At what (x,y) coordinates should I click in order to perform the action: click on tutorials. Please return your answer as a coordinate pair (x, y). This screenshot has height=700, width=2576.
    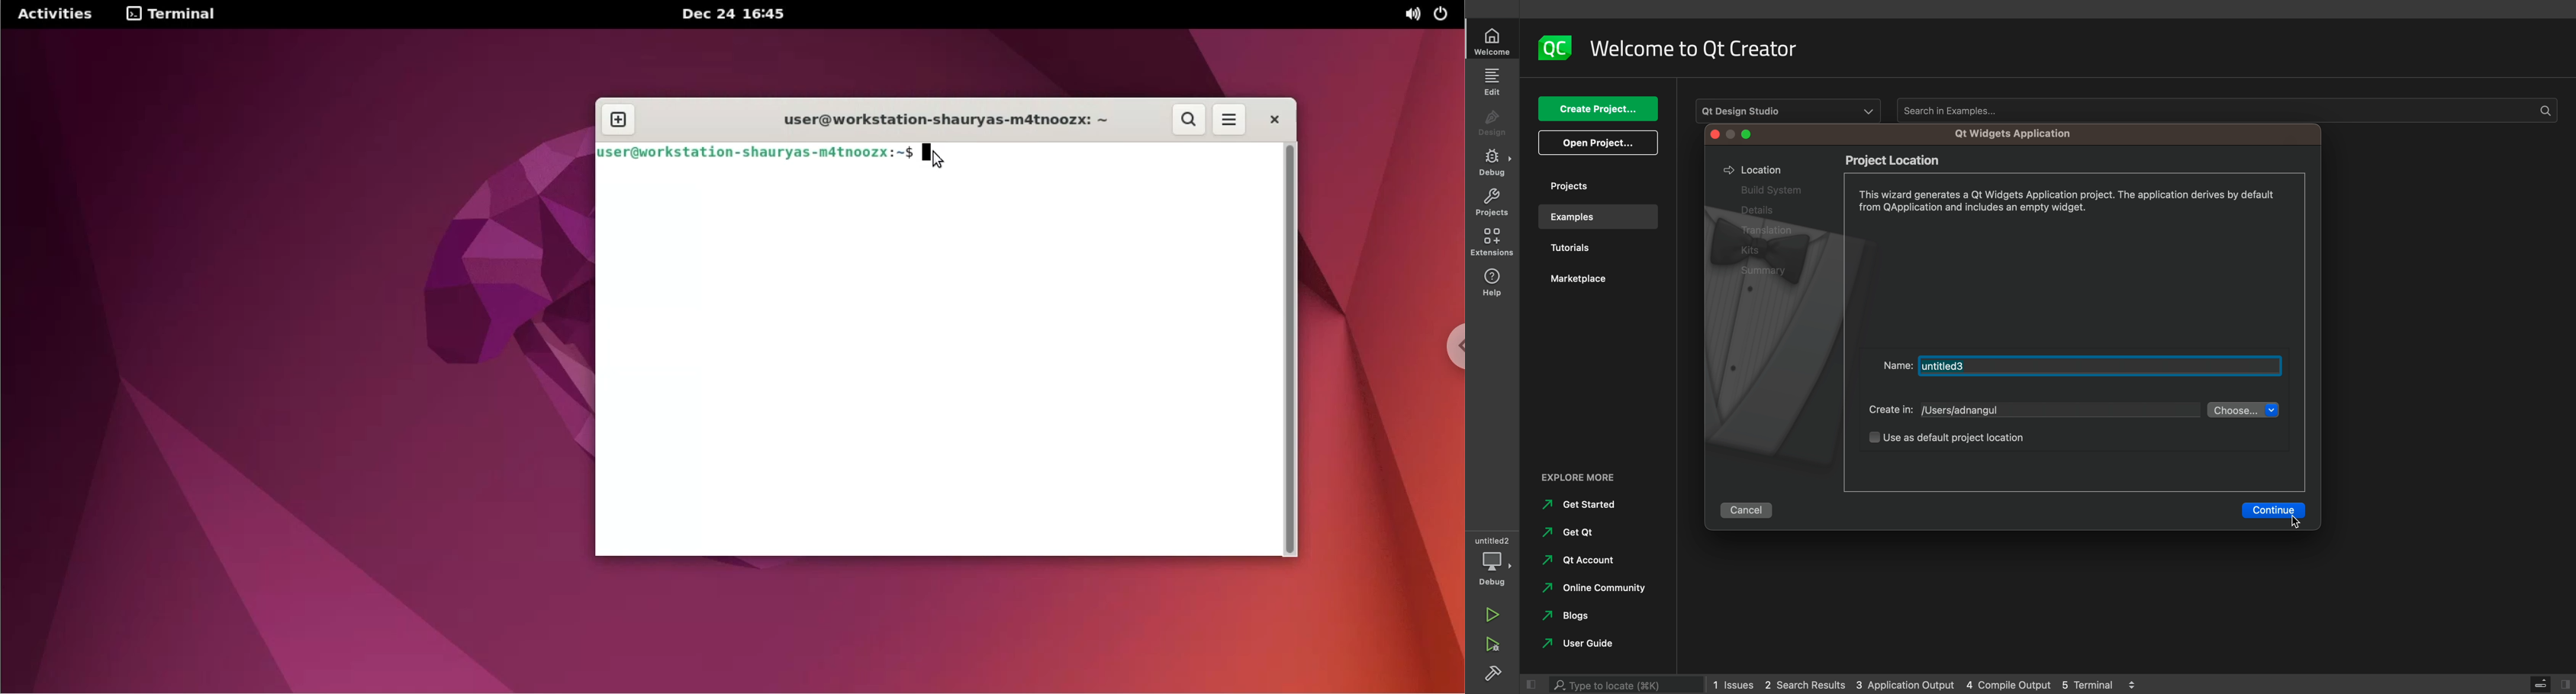
    Looking at the image, I should click on (1589, 249).